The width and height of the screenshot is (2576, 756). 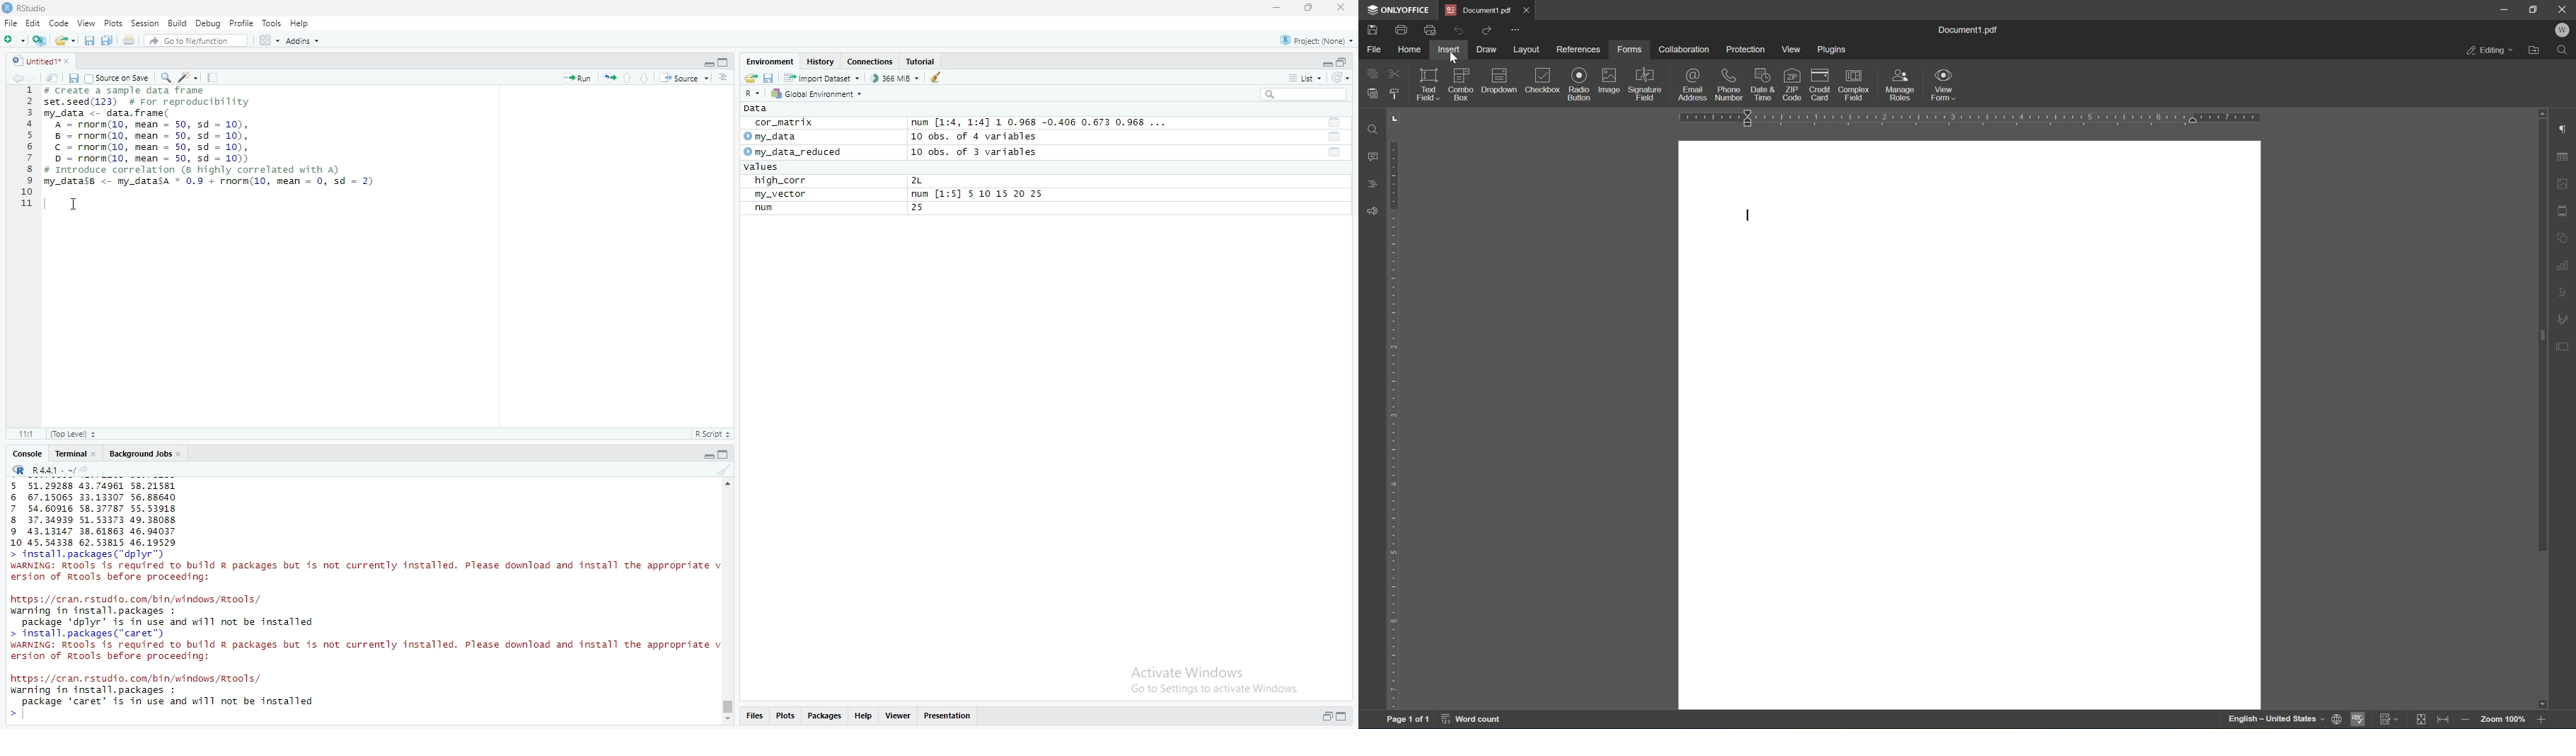 I want to click on copy, so click(x=724, y=454).